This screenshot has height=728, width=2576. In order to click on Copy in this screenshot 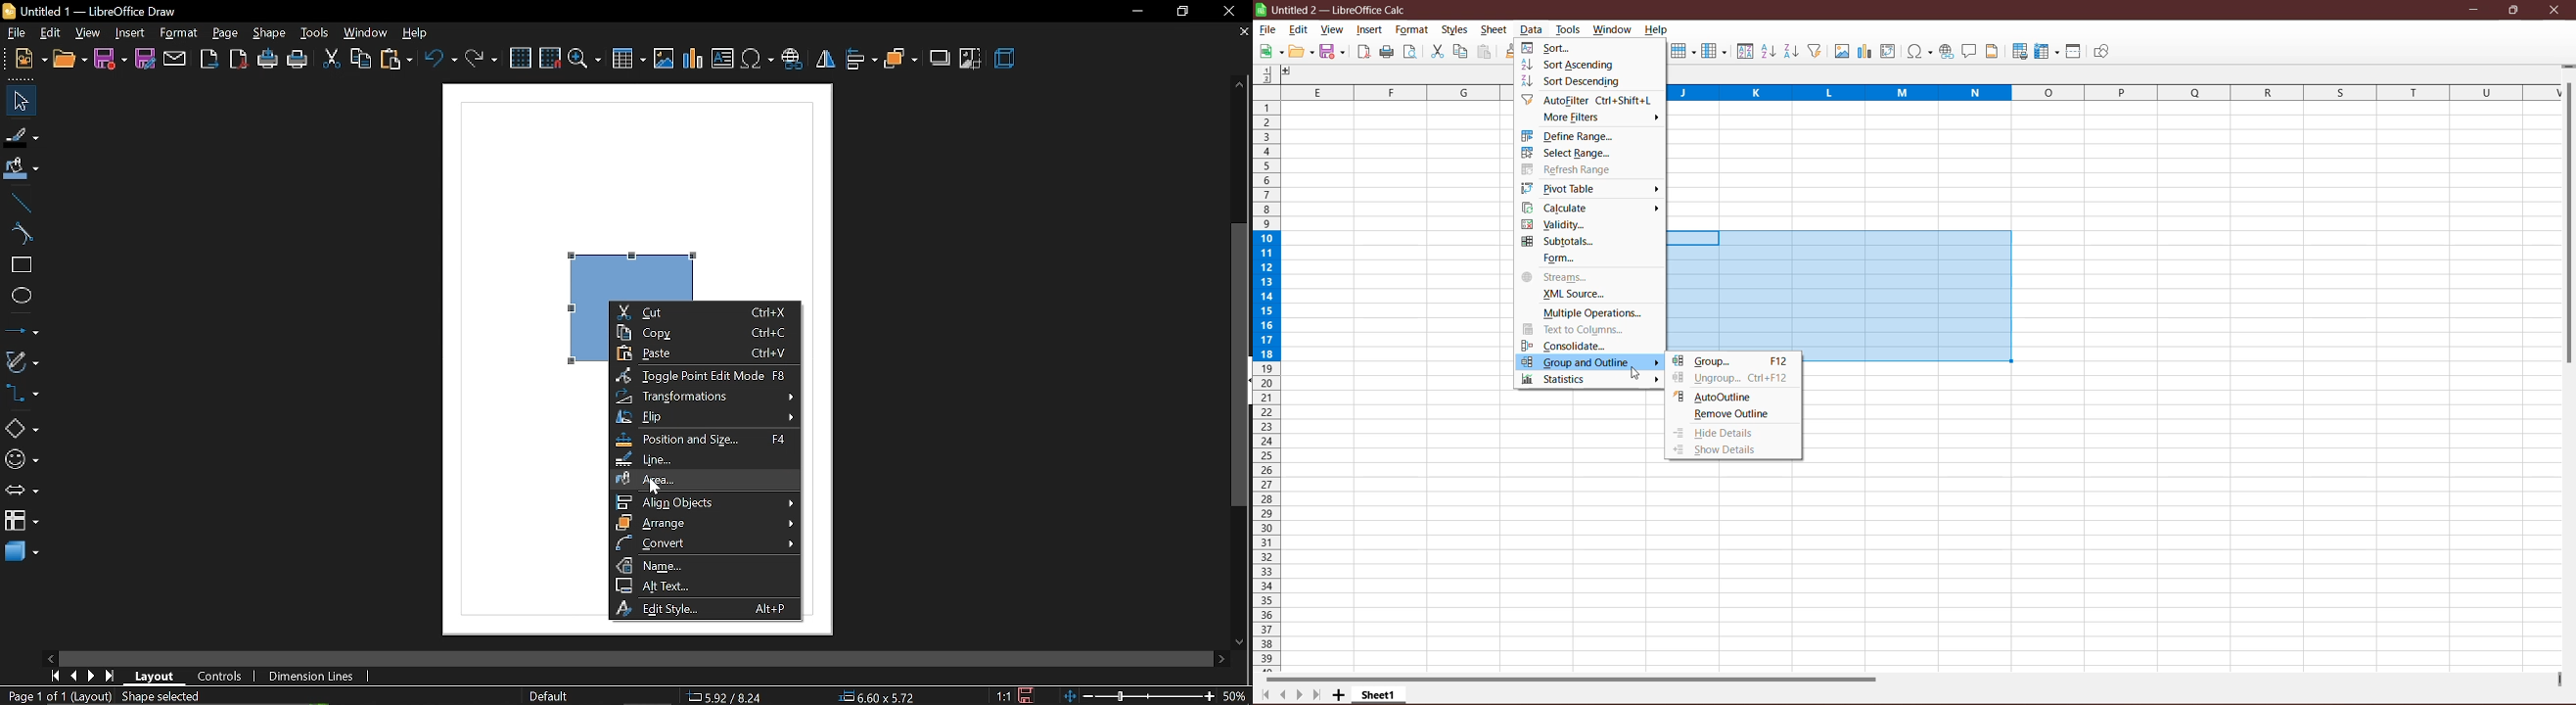, I will do `click(1460, 51)`.